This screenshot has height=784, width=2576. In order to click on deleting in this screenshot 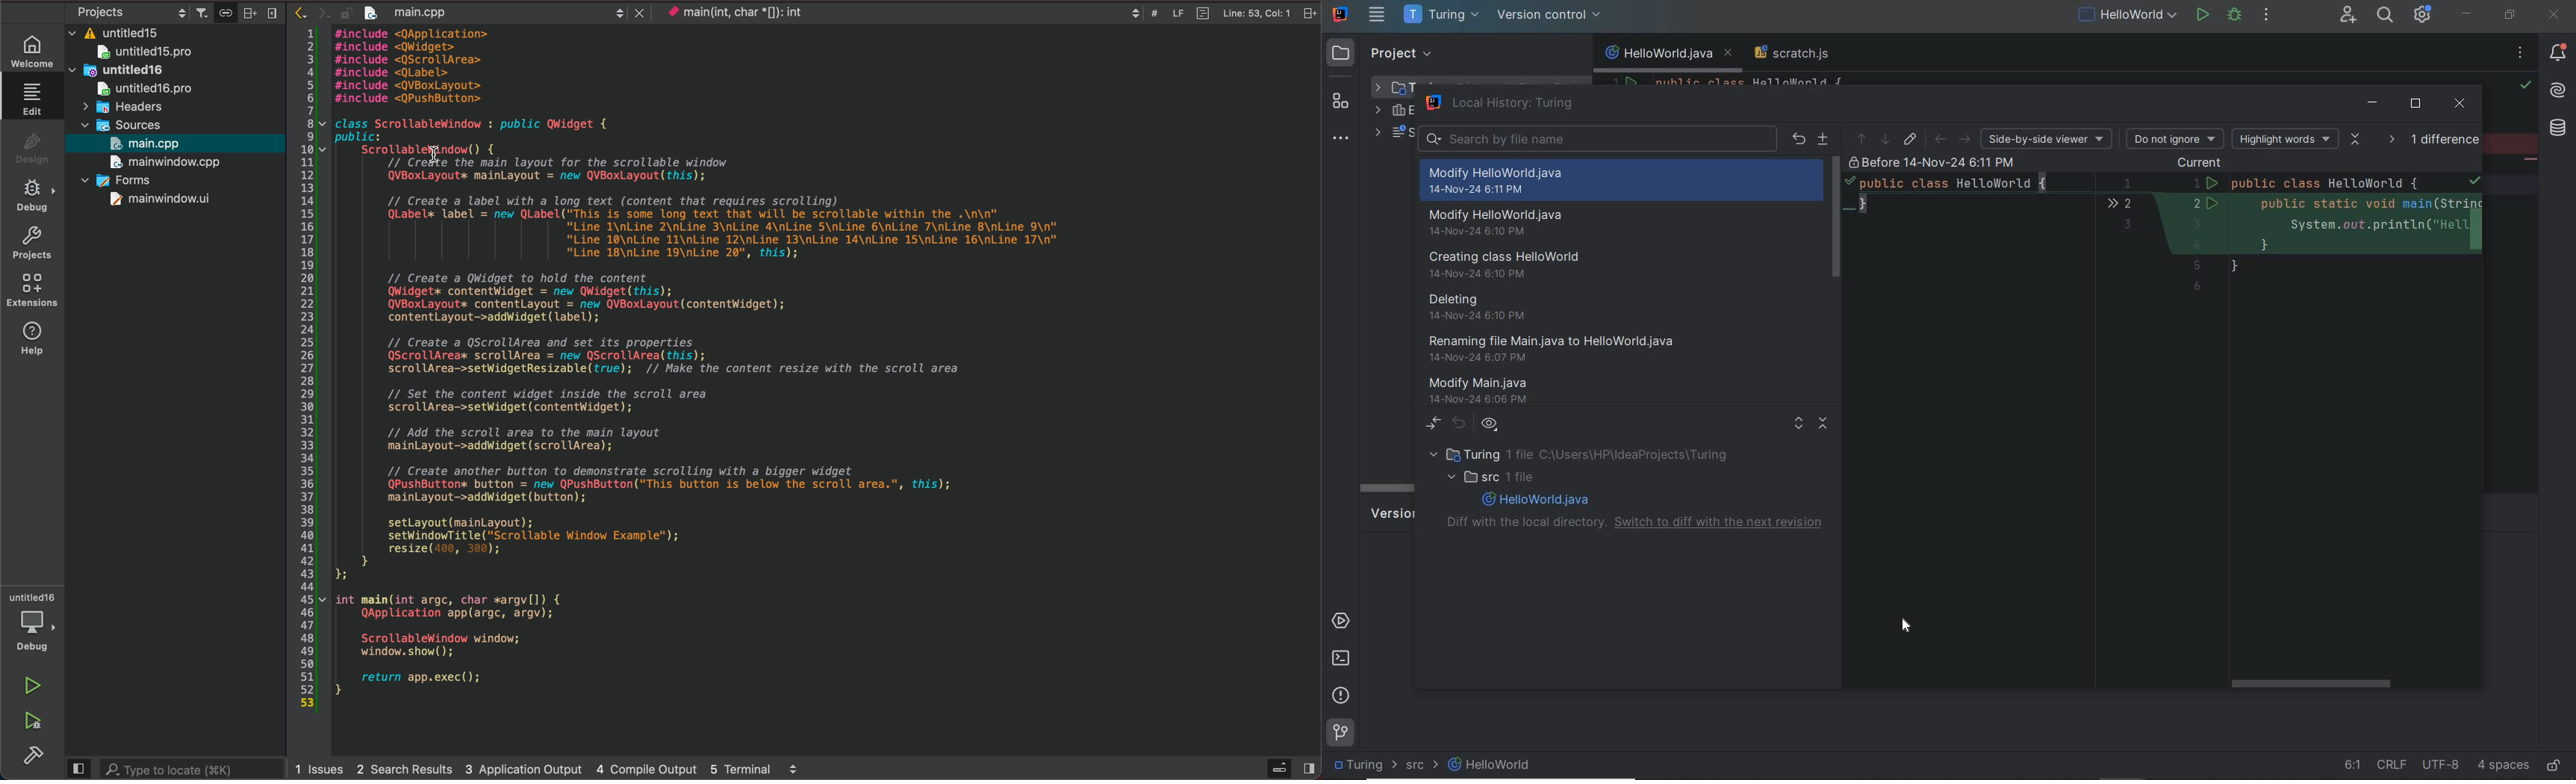, I will do `click(1484, 308)`.